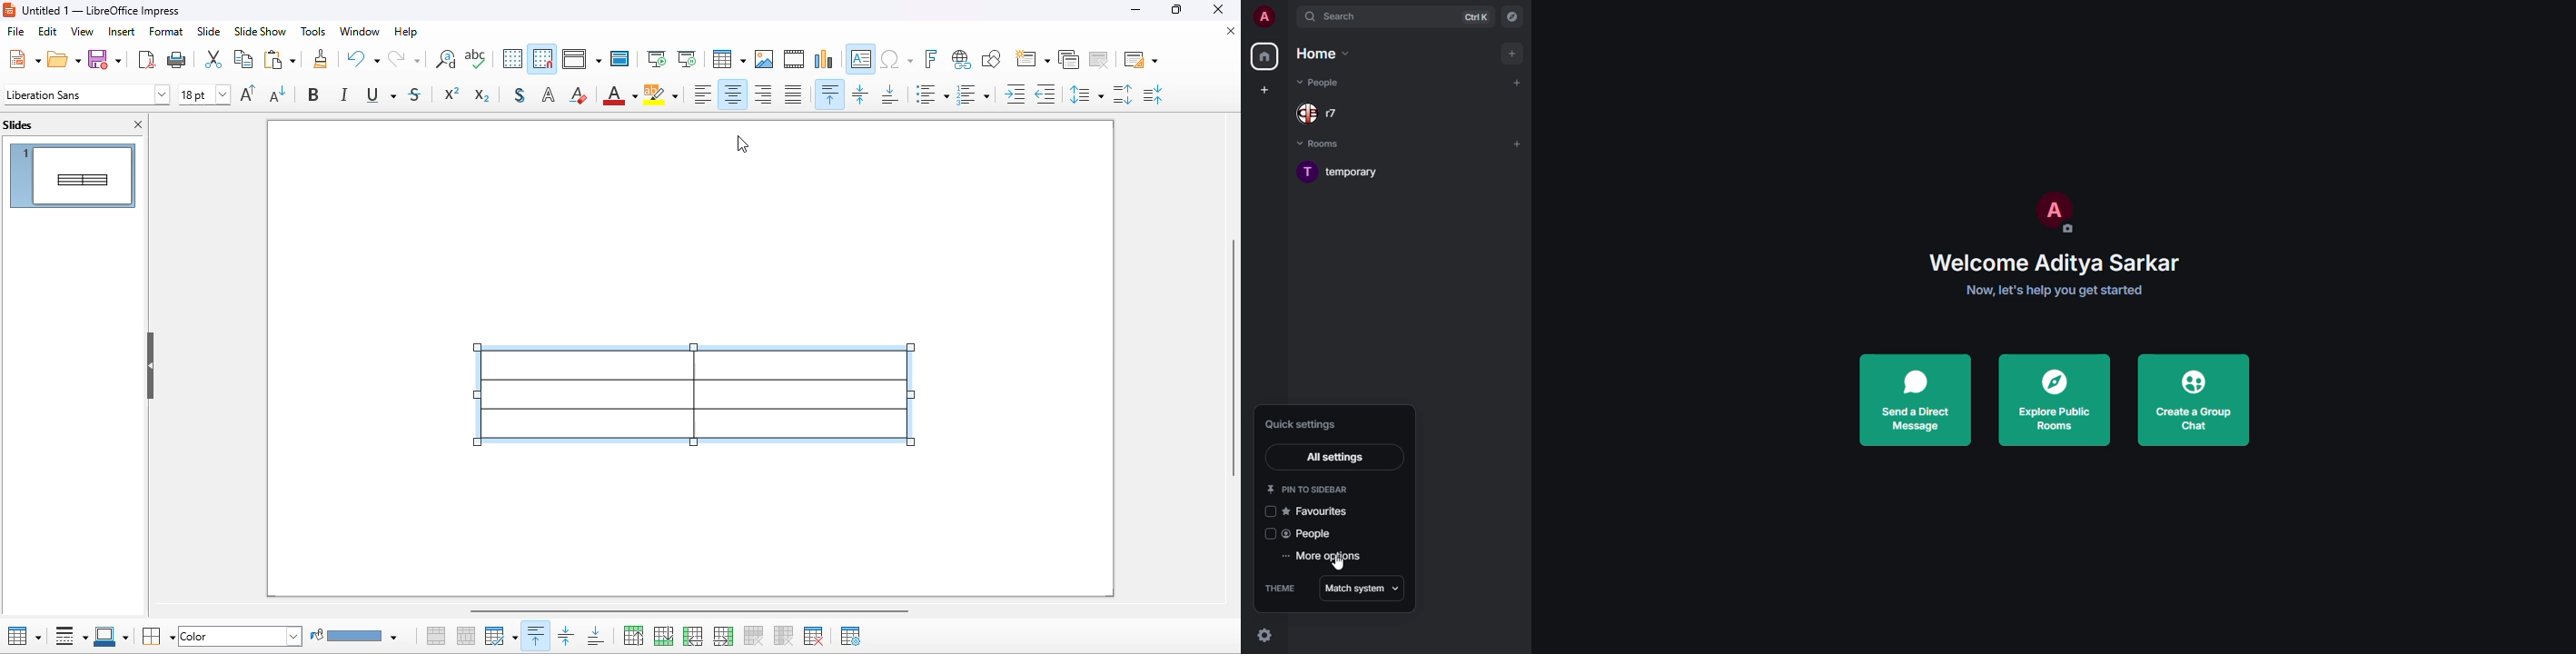 The height and width of the screenshot is (672, 2576). I want to click on people, so click(1325, 85).